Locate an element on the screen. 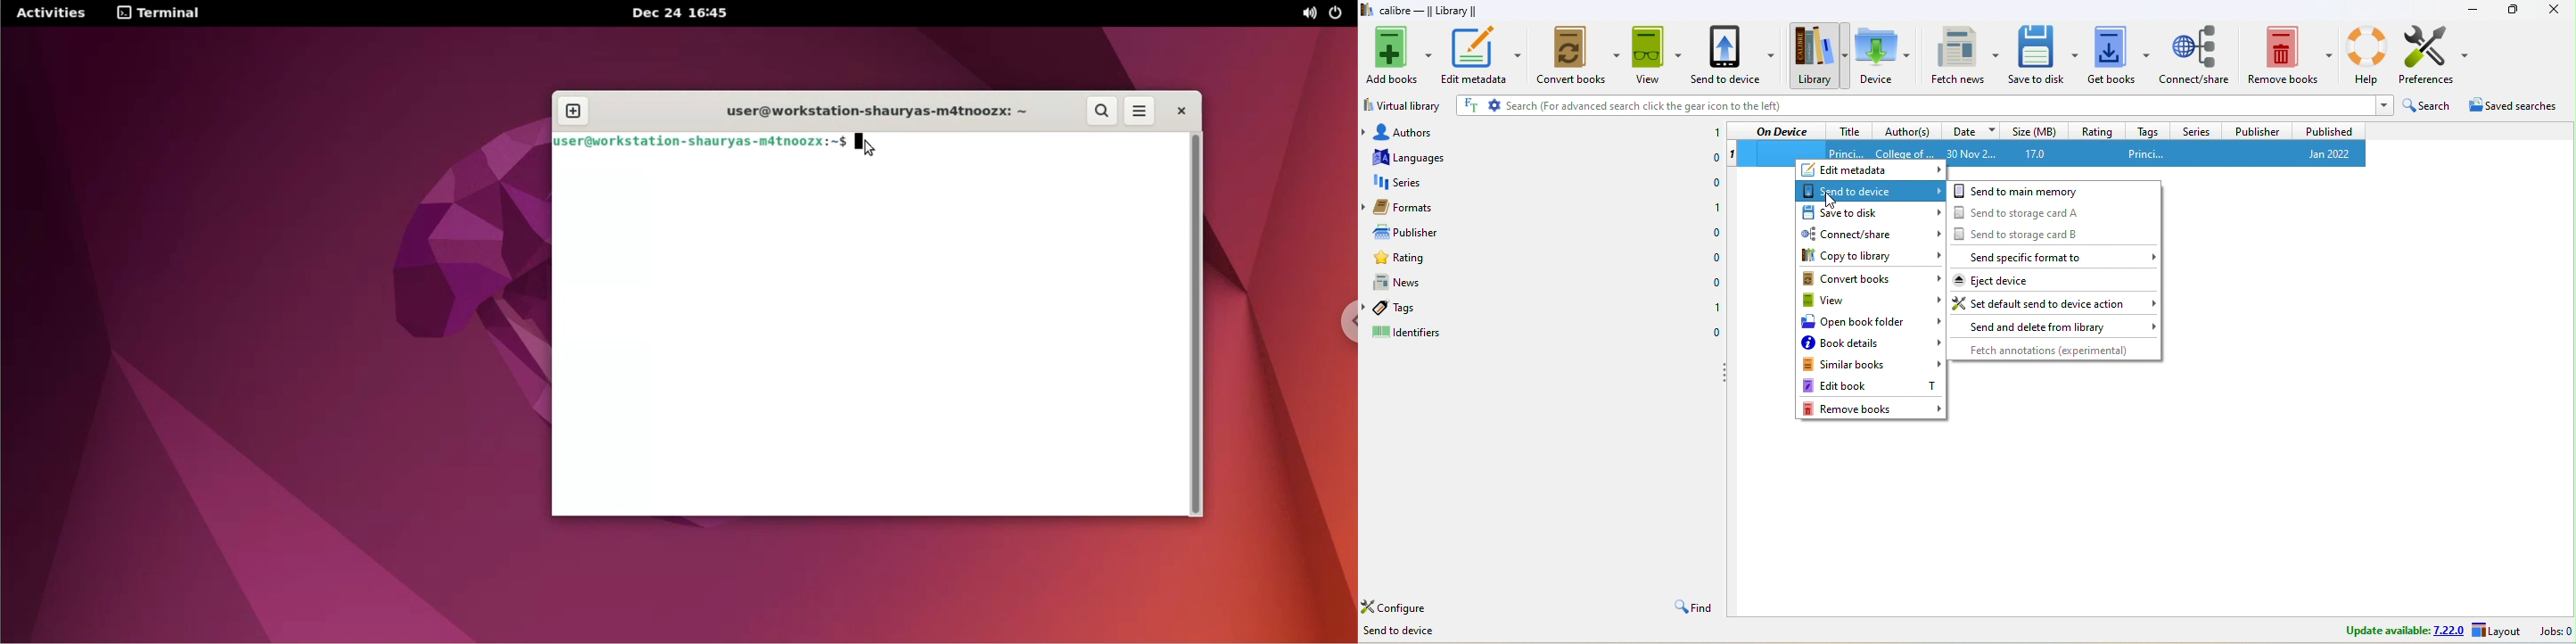 The height and width of the screenshot is (644, 2576). settings is located at coordinates (1494, 105).